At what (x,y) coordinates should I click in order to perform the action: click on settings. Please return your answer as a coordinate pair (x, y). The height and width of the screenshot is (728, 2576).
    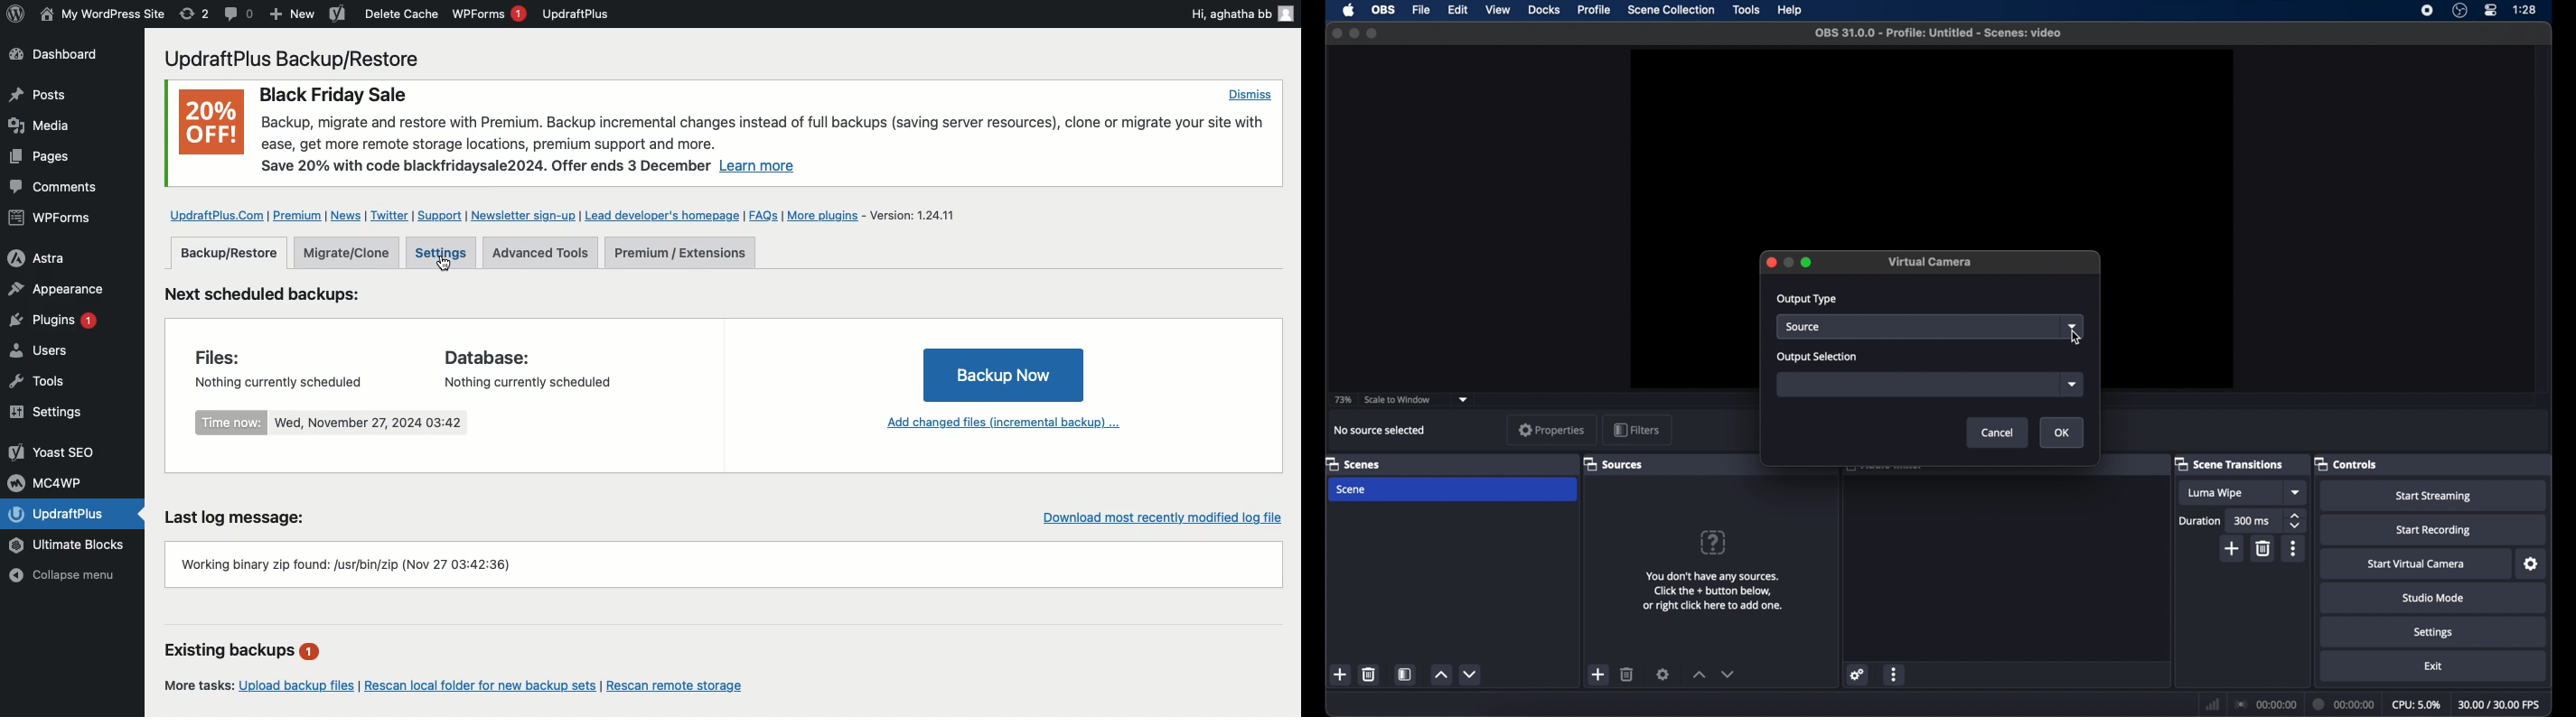
    Looking at the image, I should click on (1663, 674).